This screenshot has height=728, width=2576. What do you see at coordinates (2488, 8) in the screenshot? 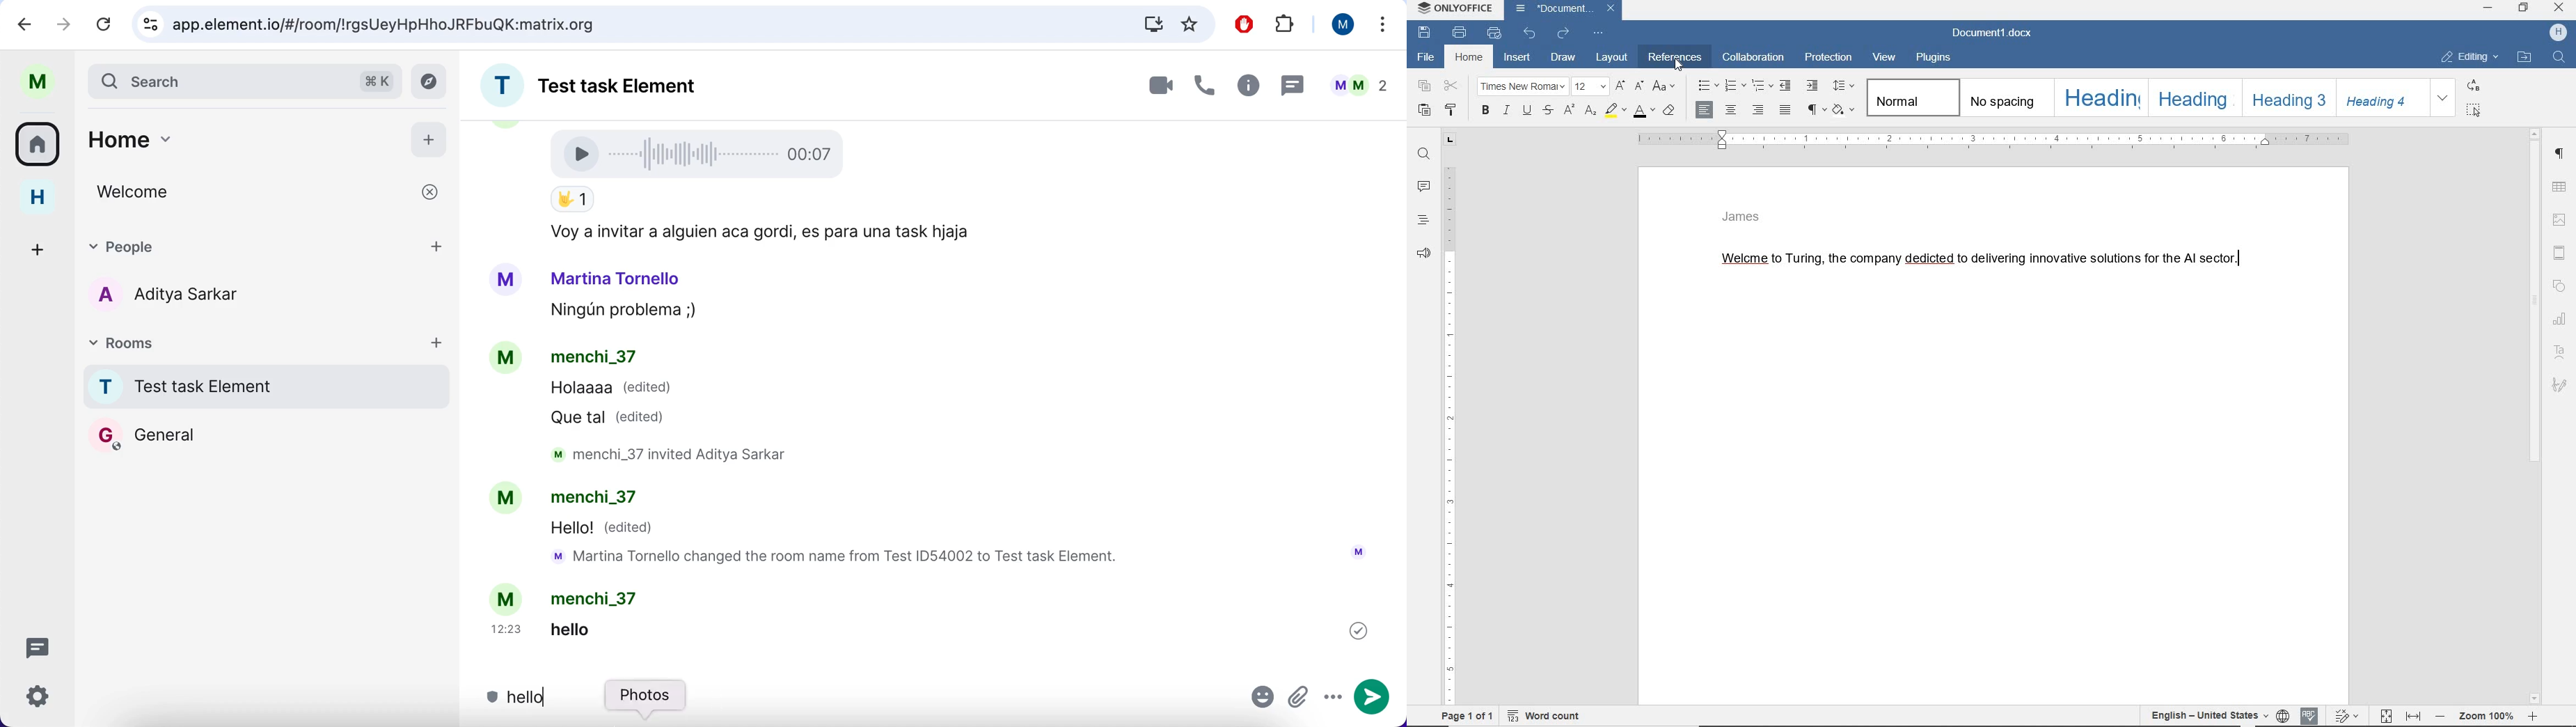
I see `MINIMIZE` at bounding box center [2488, 8].